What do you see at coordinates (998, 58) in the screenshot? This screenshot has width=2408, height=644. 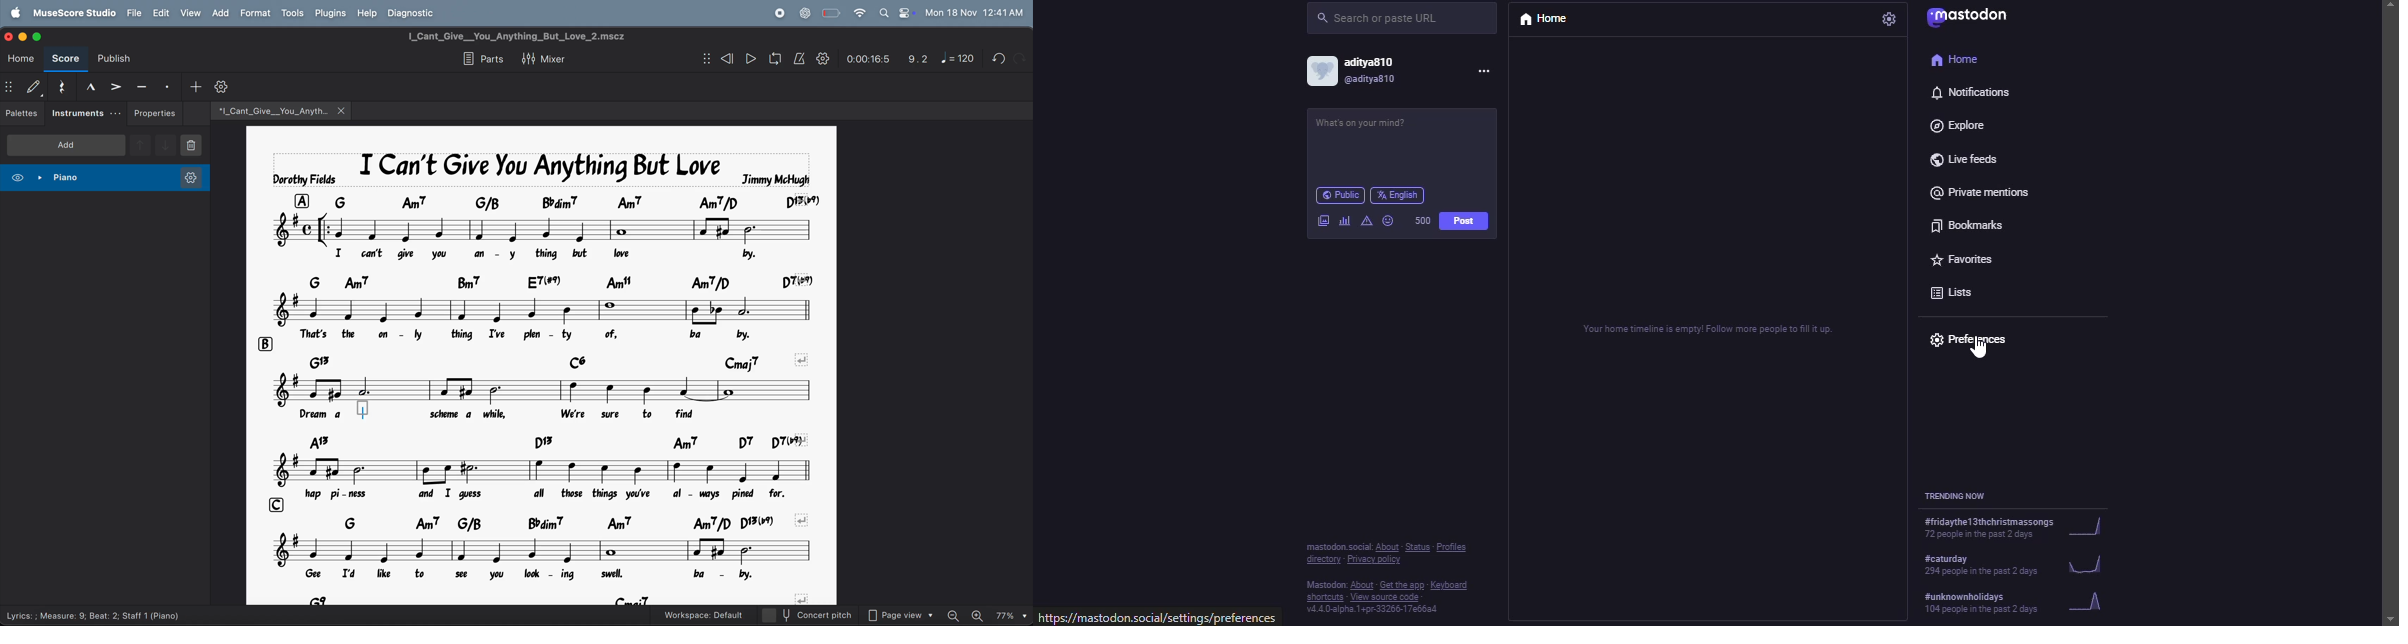 I see `undo` at bounding box center [998, 58].